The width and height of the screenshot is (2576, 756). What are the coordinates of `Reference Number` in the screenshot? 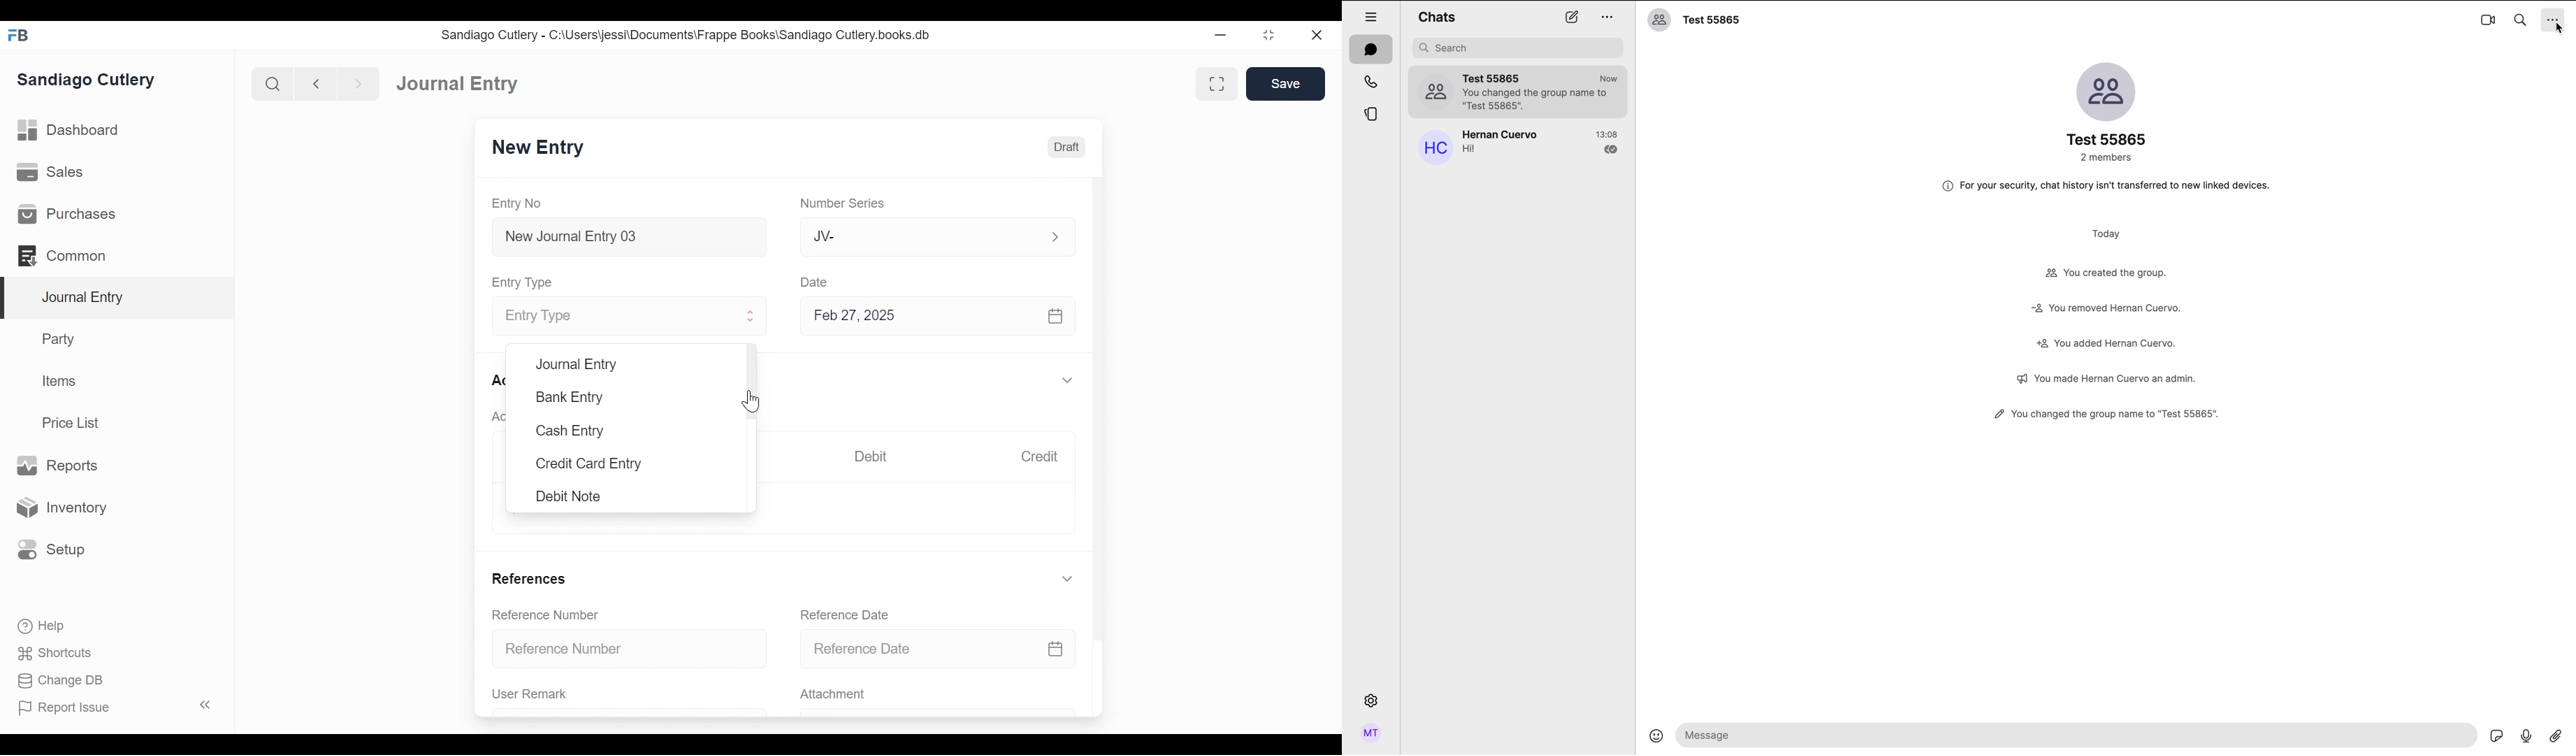 It's located at (626, 651).